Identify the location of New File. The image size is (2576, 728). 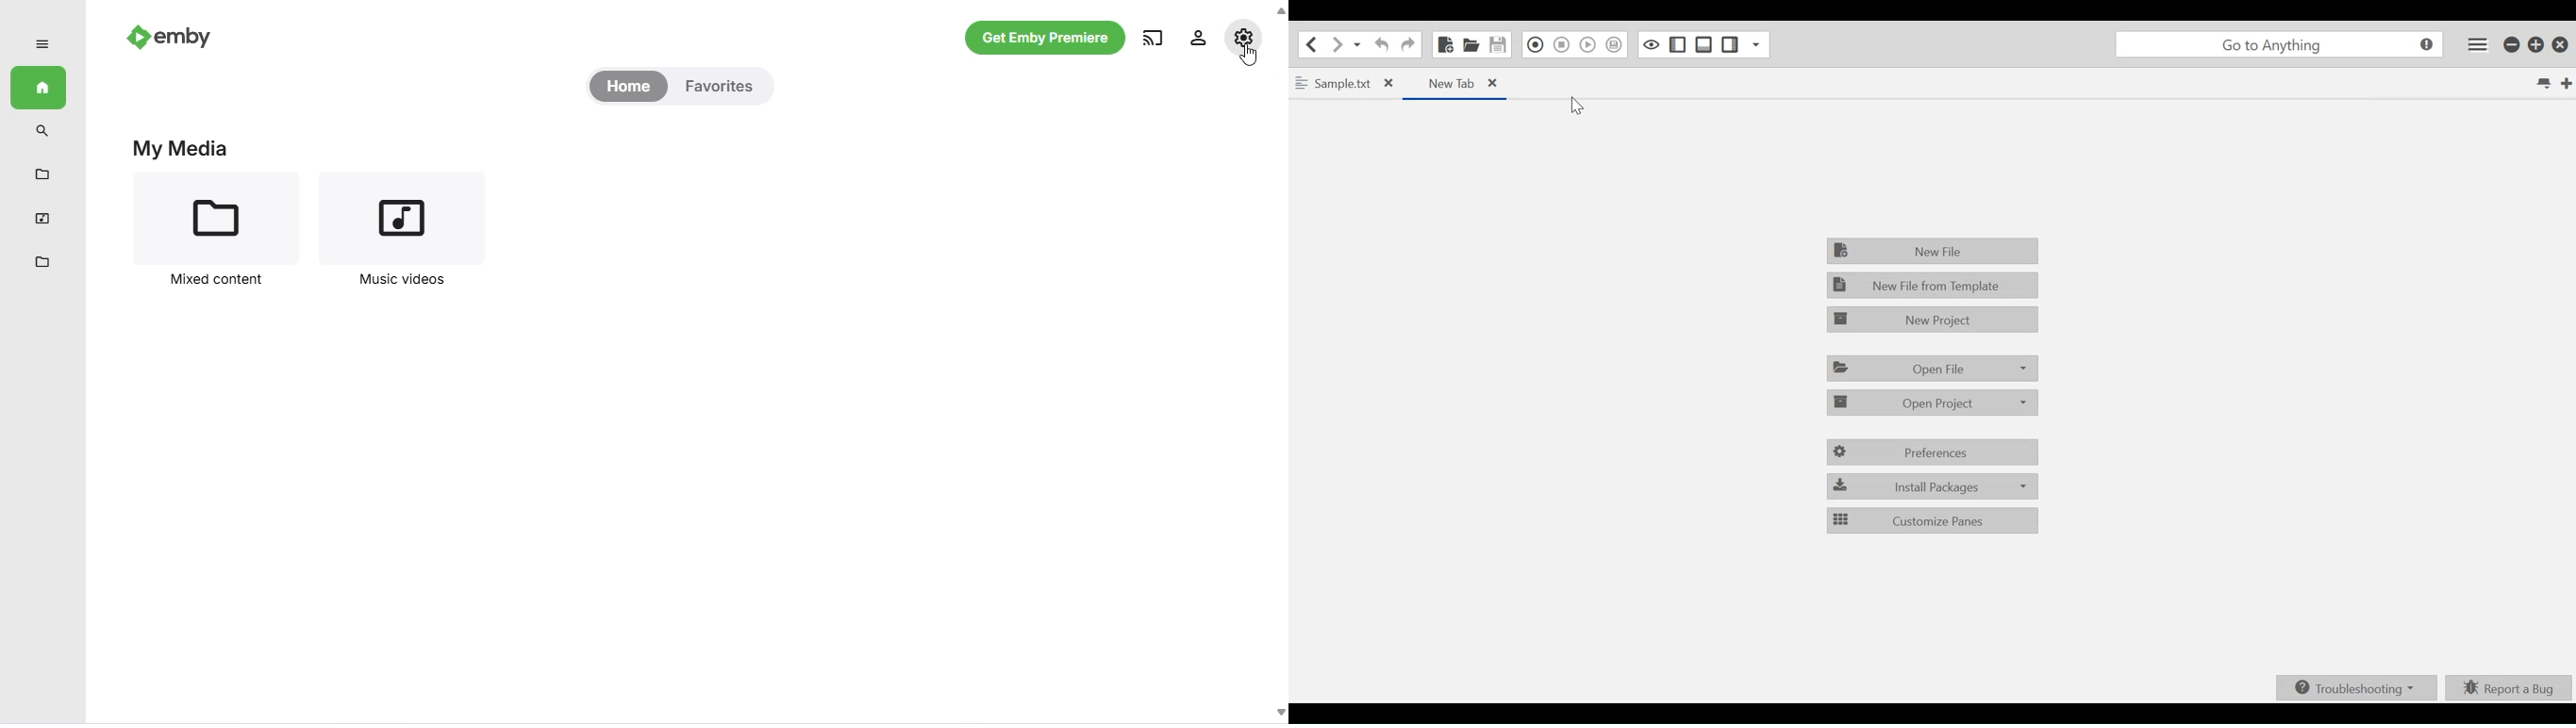
(1447, 44).